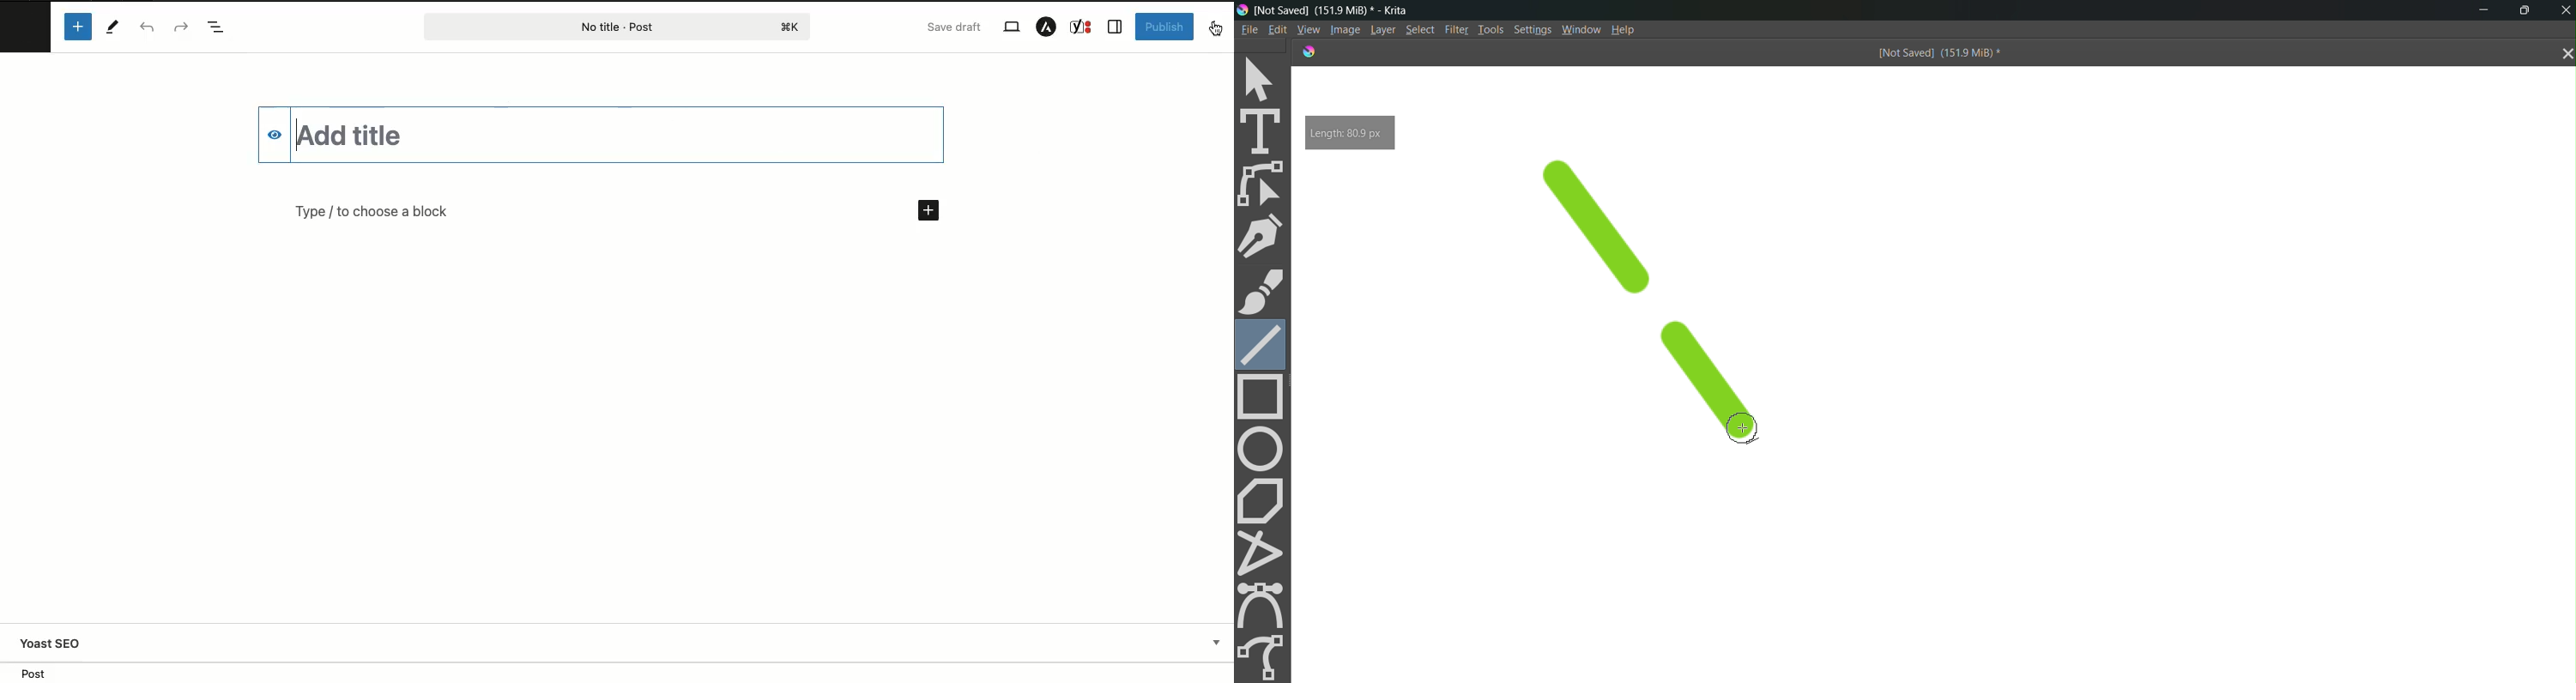 The height and width of the screenshot is (700, 2576). I want to click on Layer, so click(1380, 30).